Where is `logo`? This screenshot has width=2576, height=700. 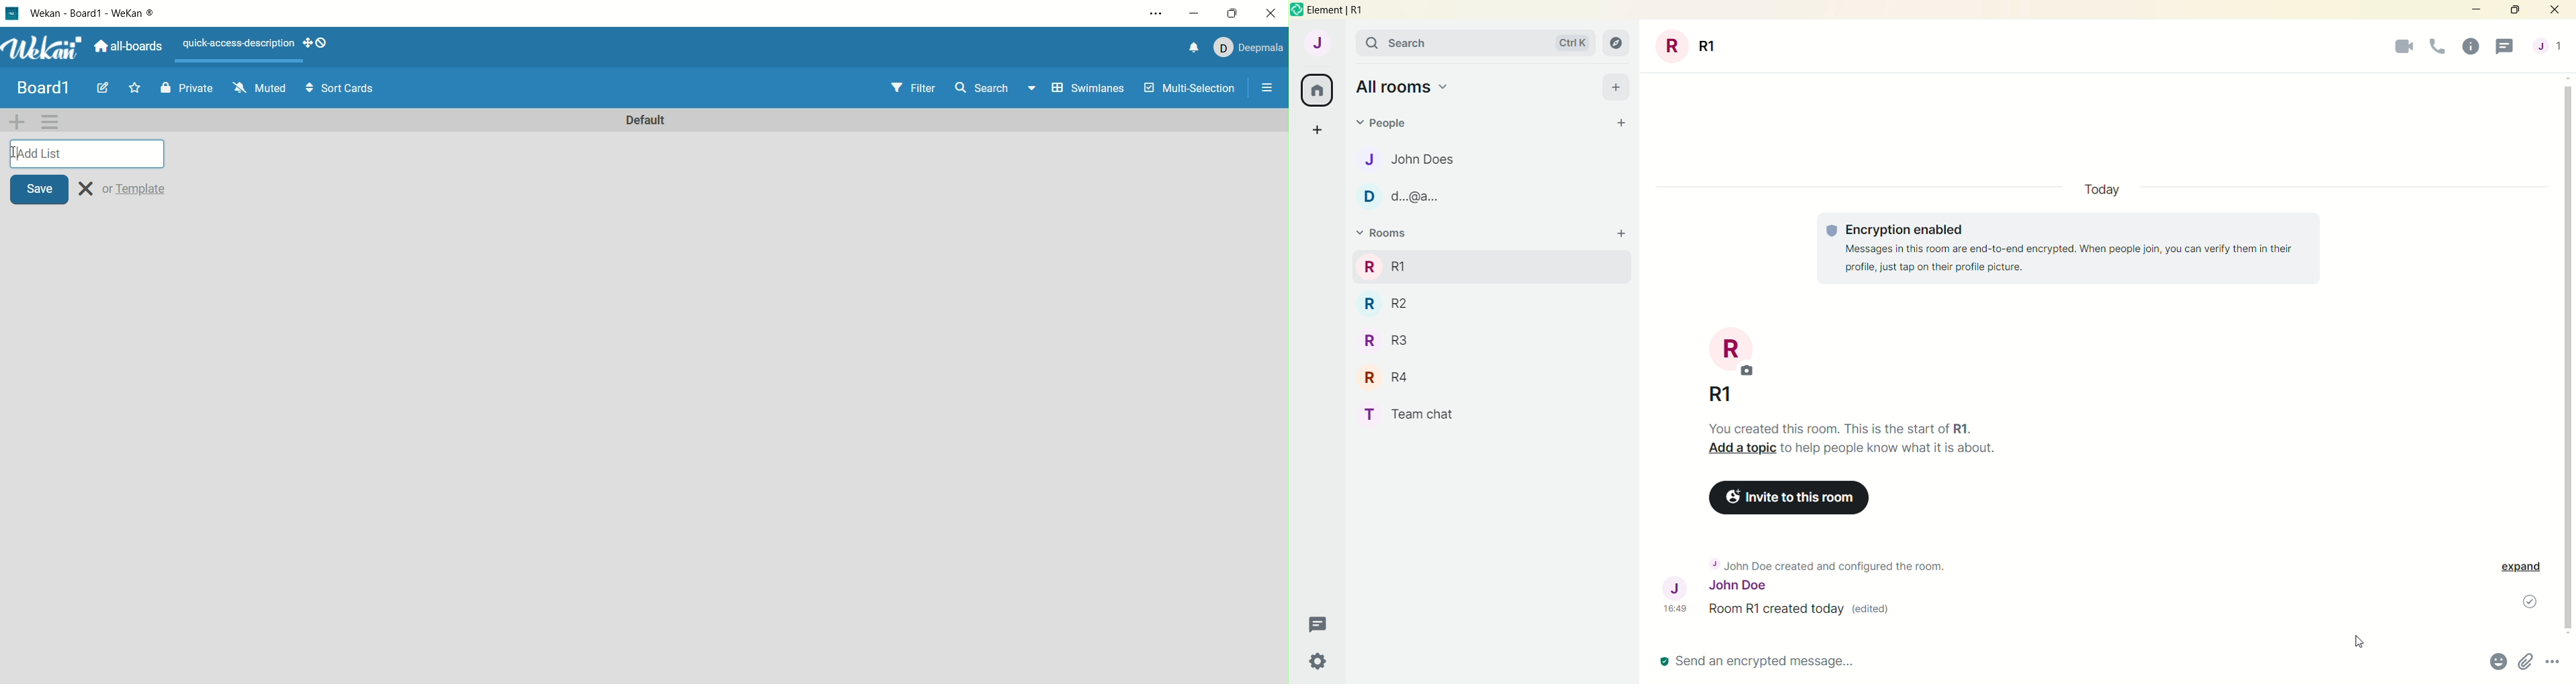 logo is located at coordinates (10, 15).